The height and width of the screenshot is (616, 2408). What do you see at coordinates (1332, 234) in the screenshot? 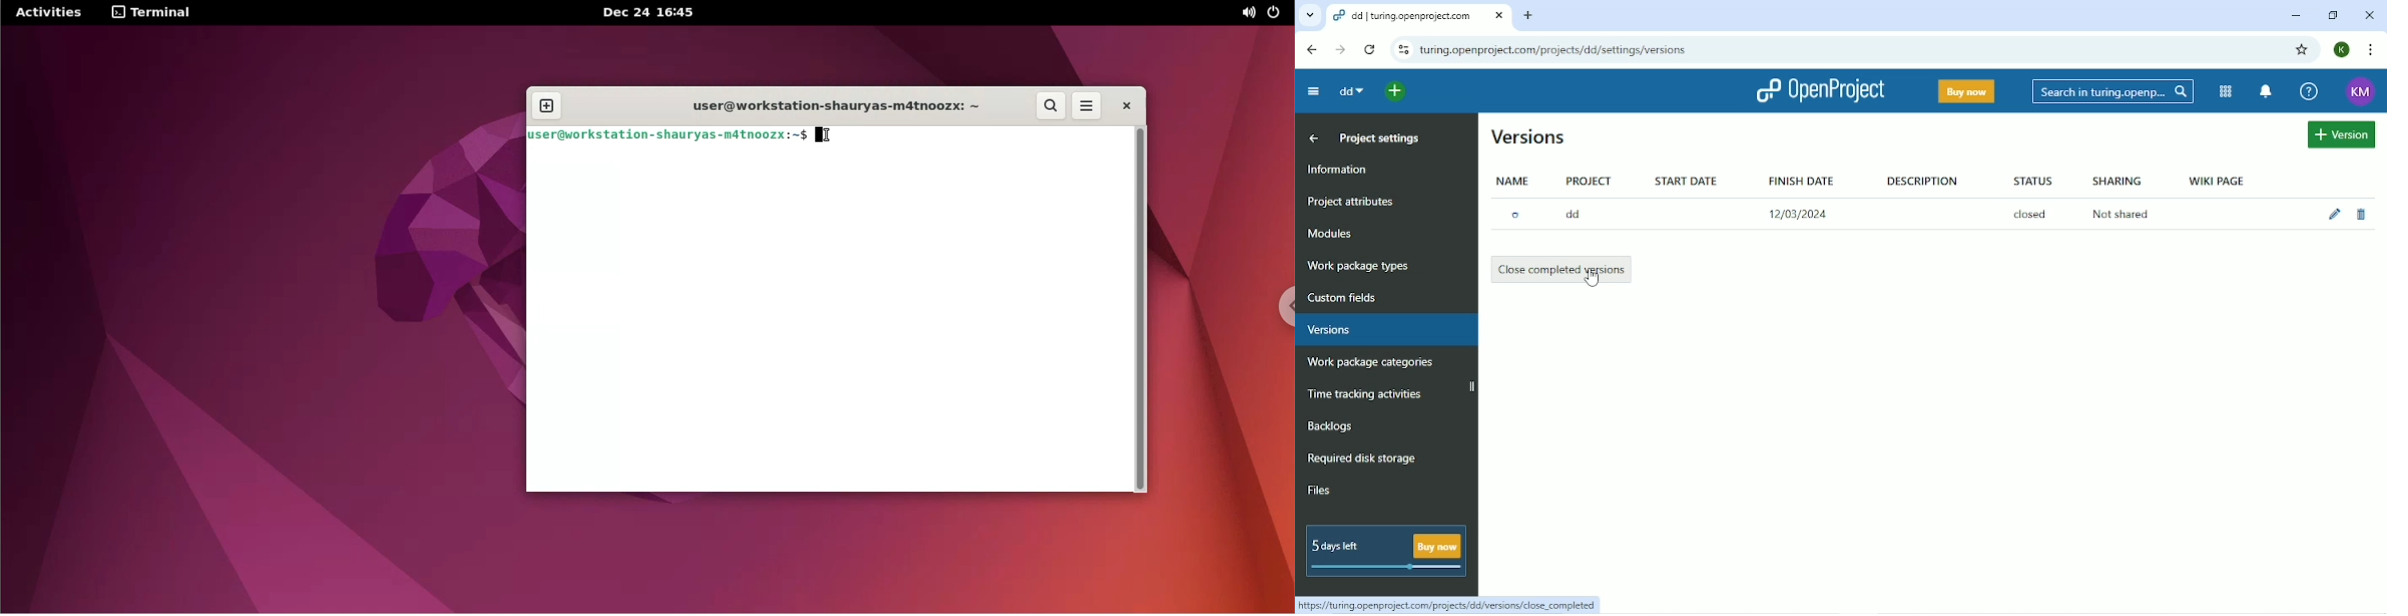
I see `Modules` at bounding box center [1332, 234].